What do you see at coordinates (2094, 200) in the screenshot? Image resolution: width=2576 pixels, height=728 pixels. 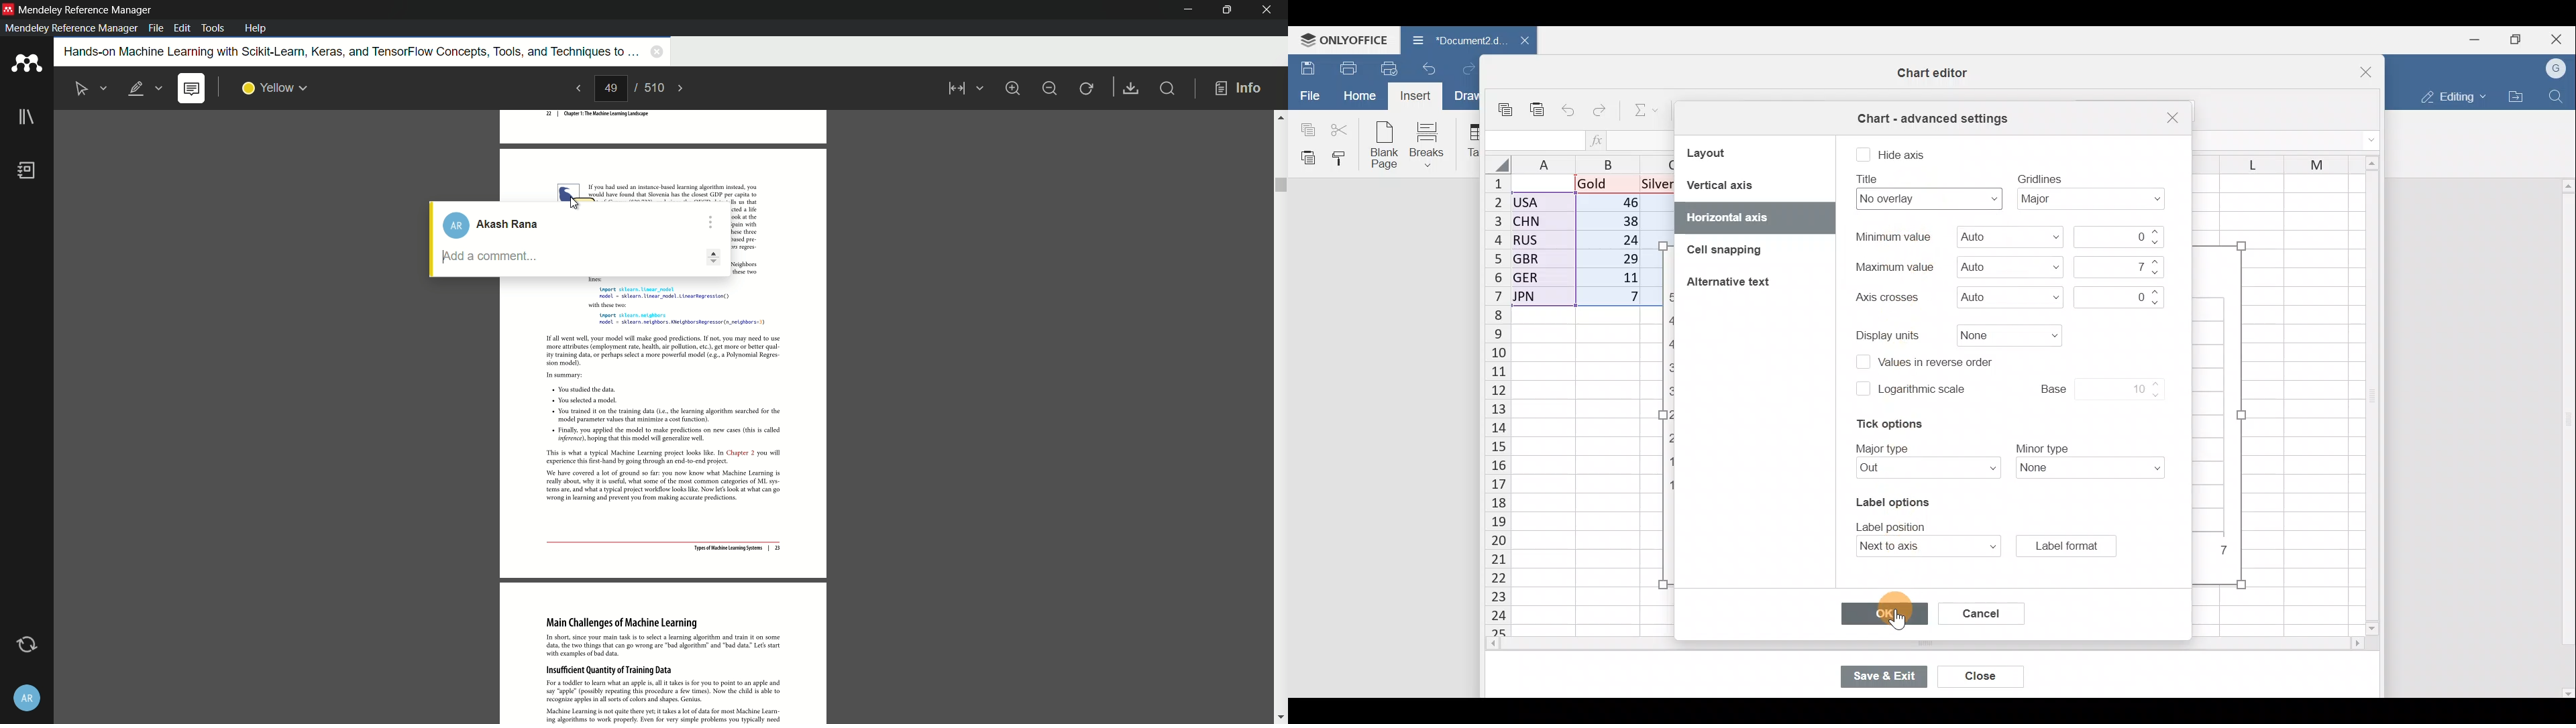 I see `Gridlines` at bounding box center [2094, 200].